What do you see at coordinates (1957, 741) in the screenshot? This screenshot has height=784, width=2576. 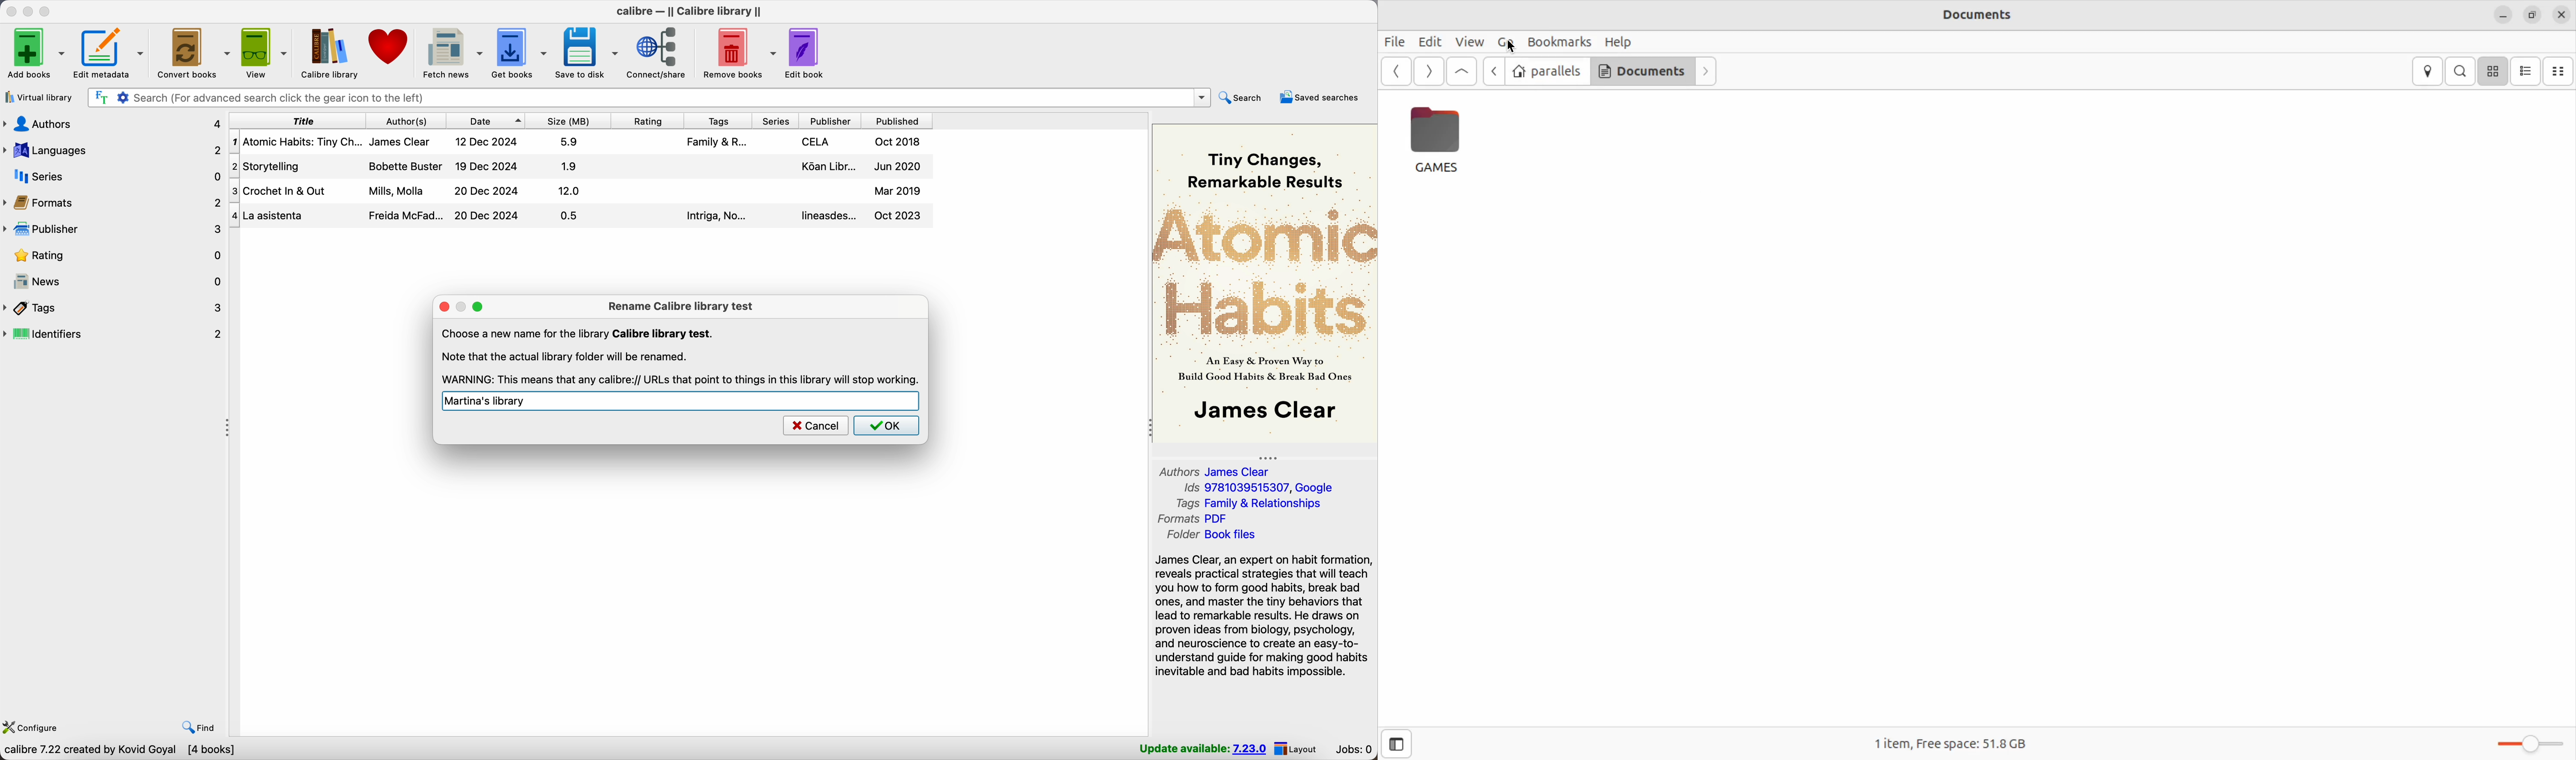 I see `1 item free space 51.8 Gb` at bounding box center [1957, 741].